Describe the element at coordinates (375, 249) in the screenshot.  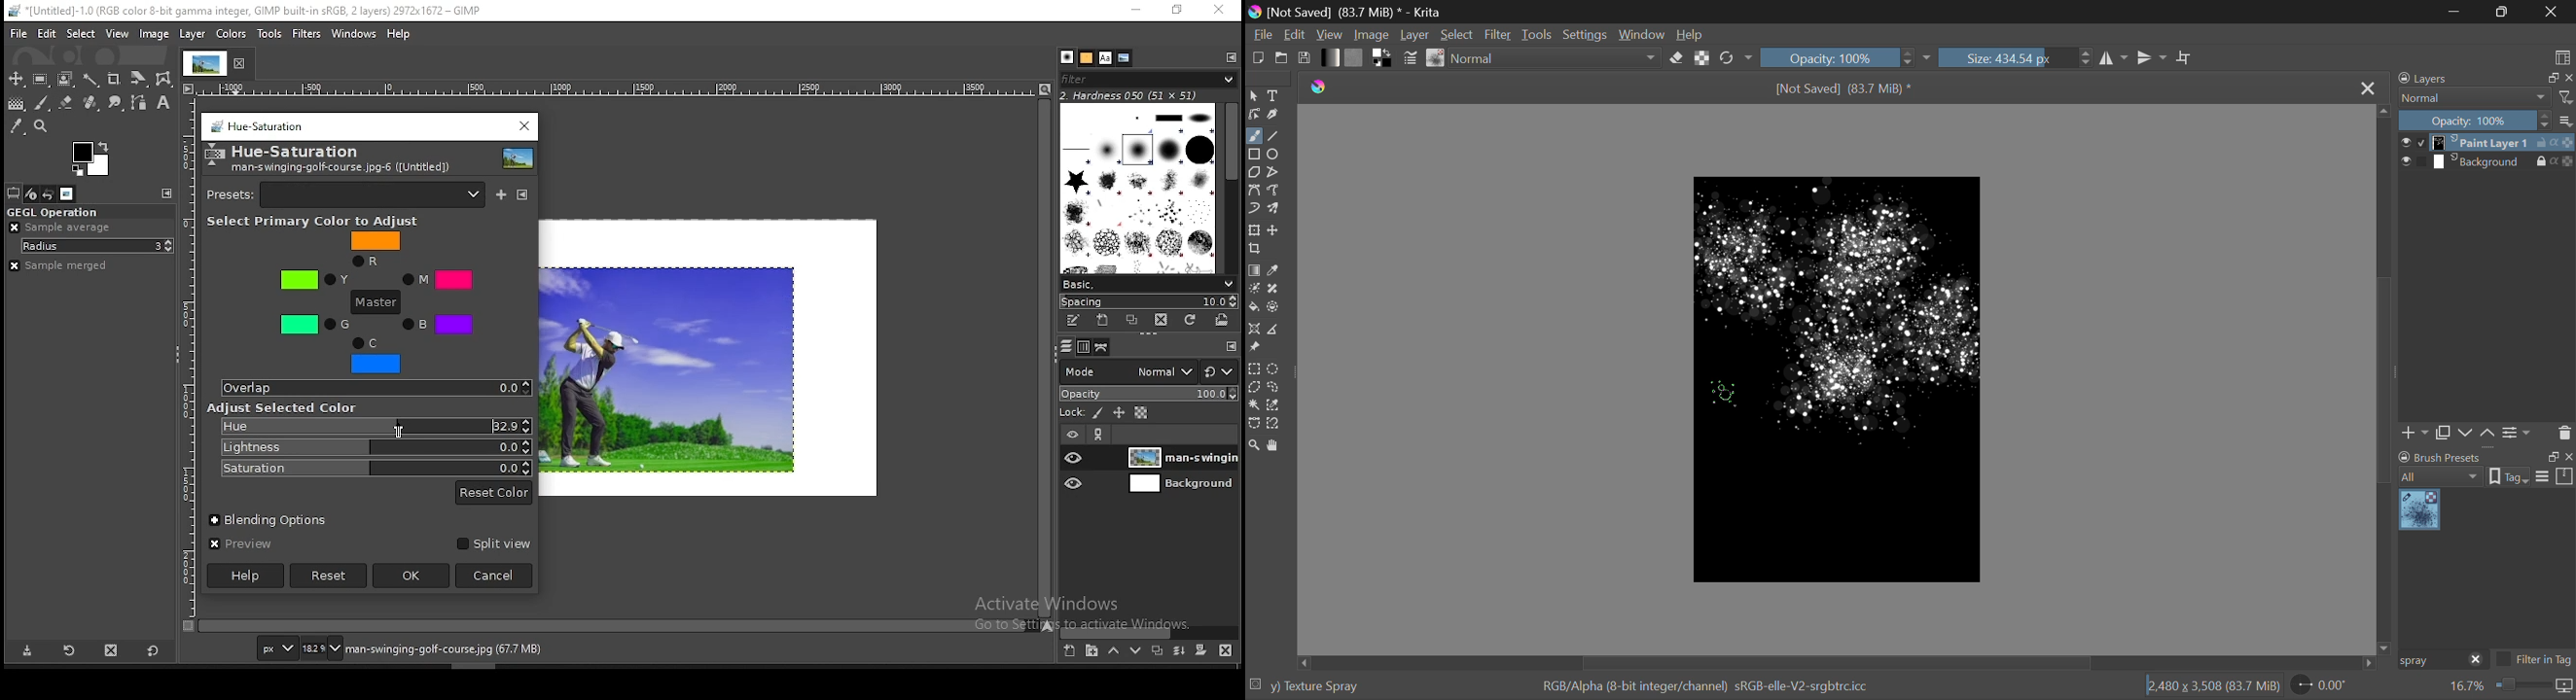
I see `R` at that location.